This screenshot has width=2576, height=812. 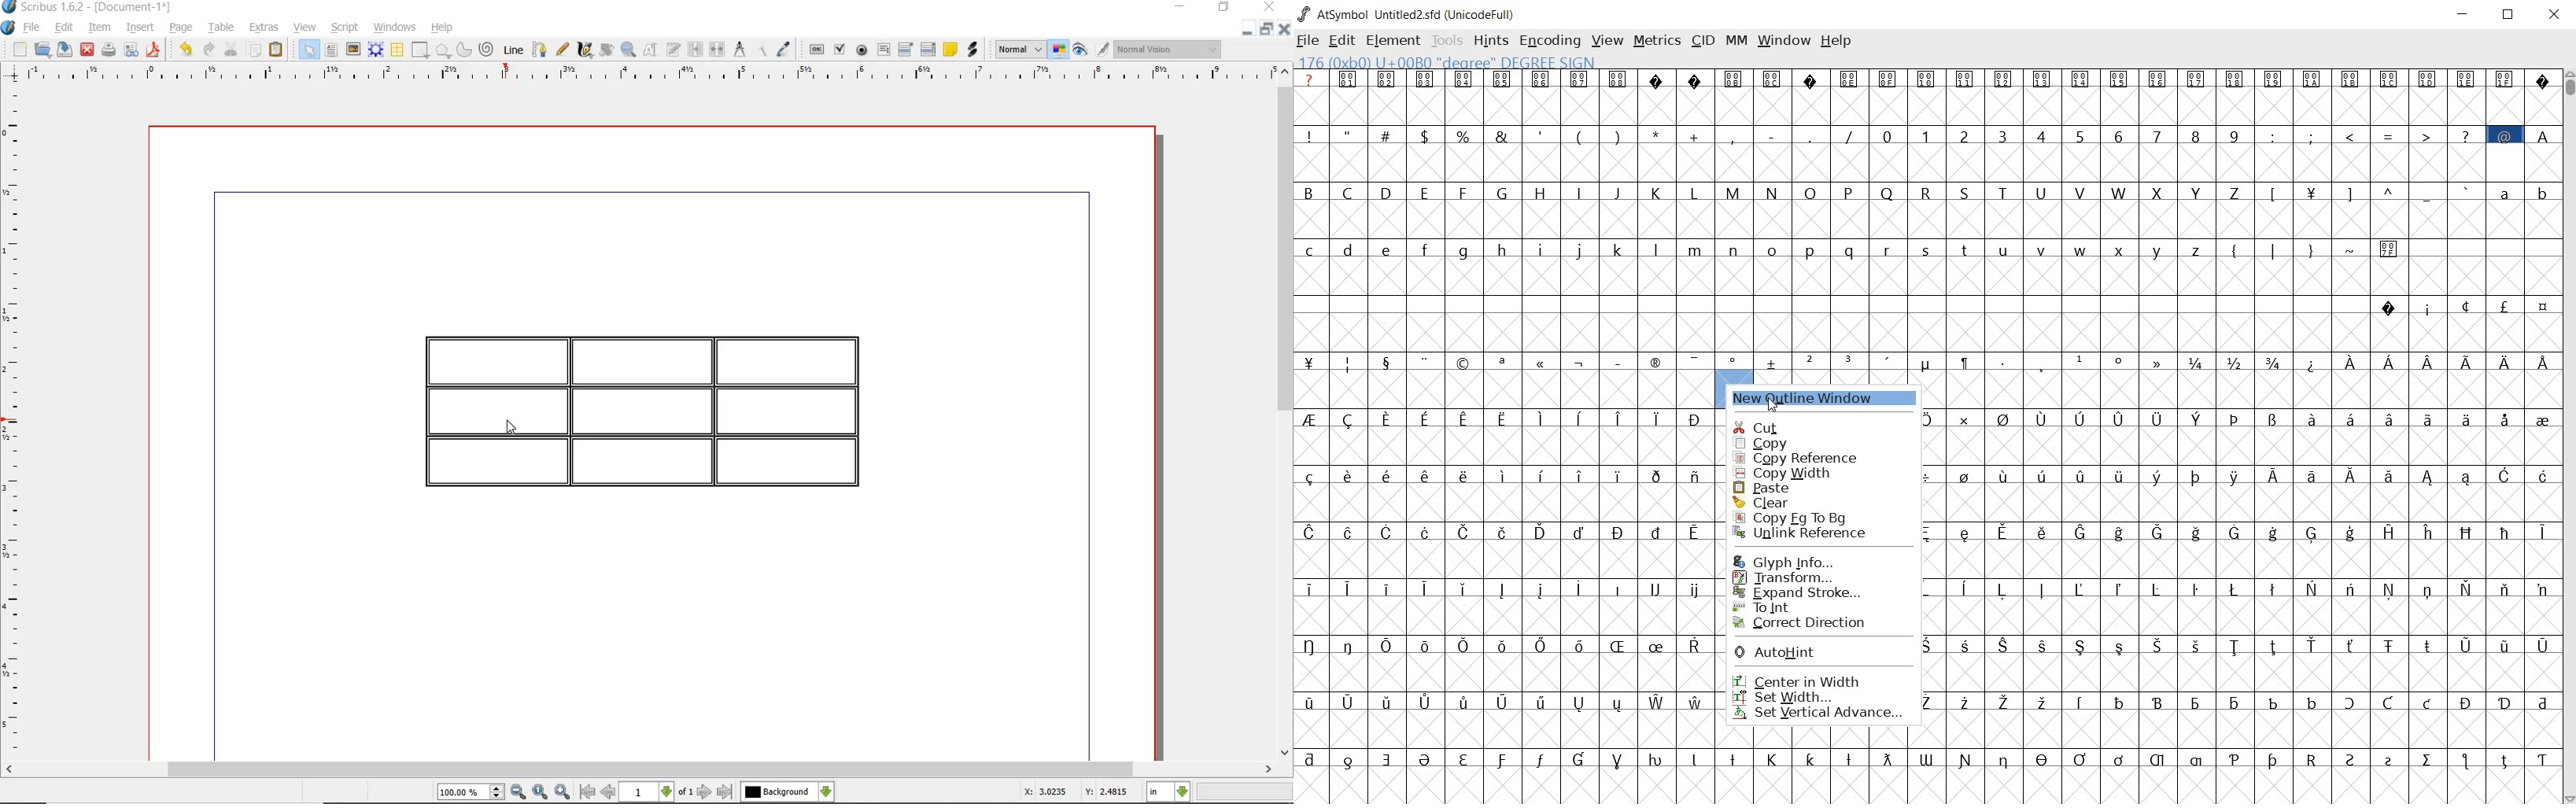 I want to click on undo, so click(x=186, y=50).